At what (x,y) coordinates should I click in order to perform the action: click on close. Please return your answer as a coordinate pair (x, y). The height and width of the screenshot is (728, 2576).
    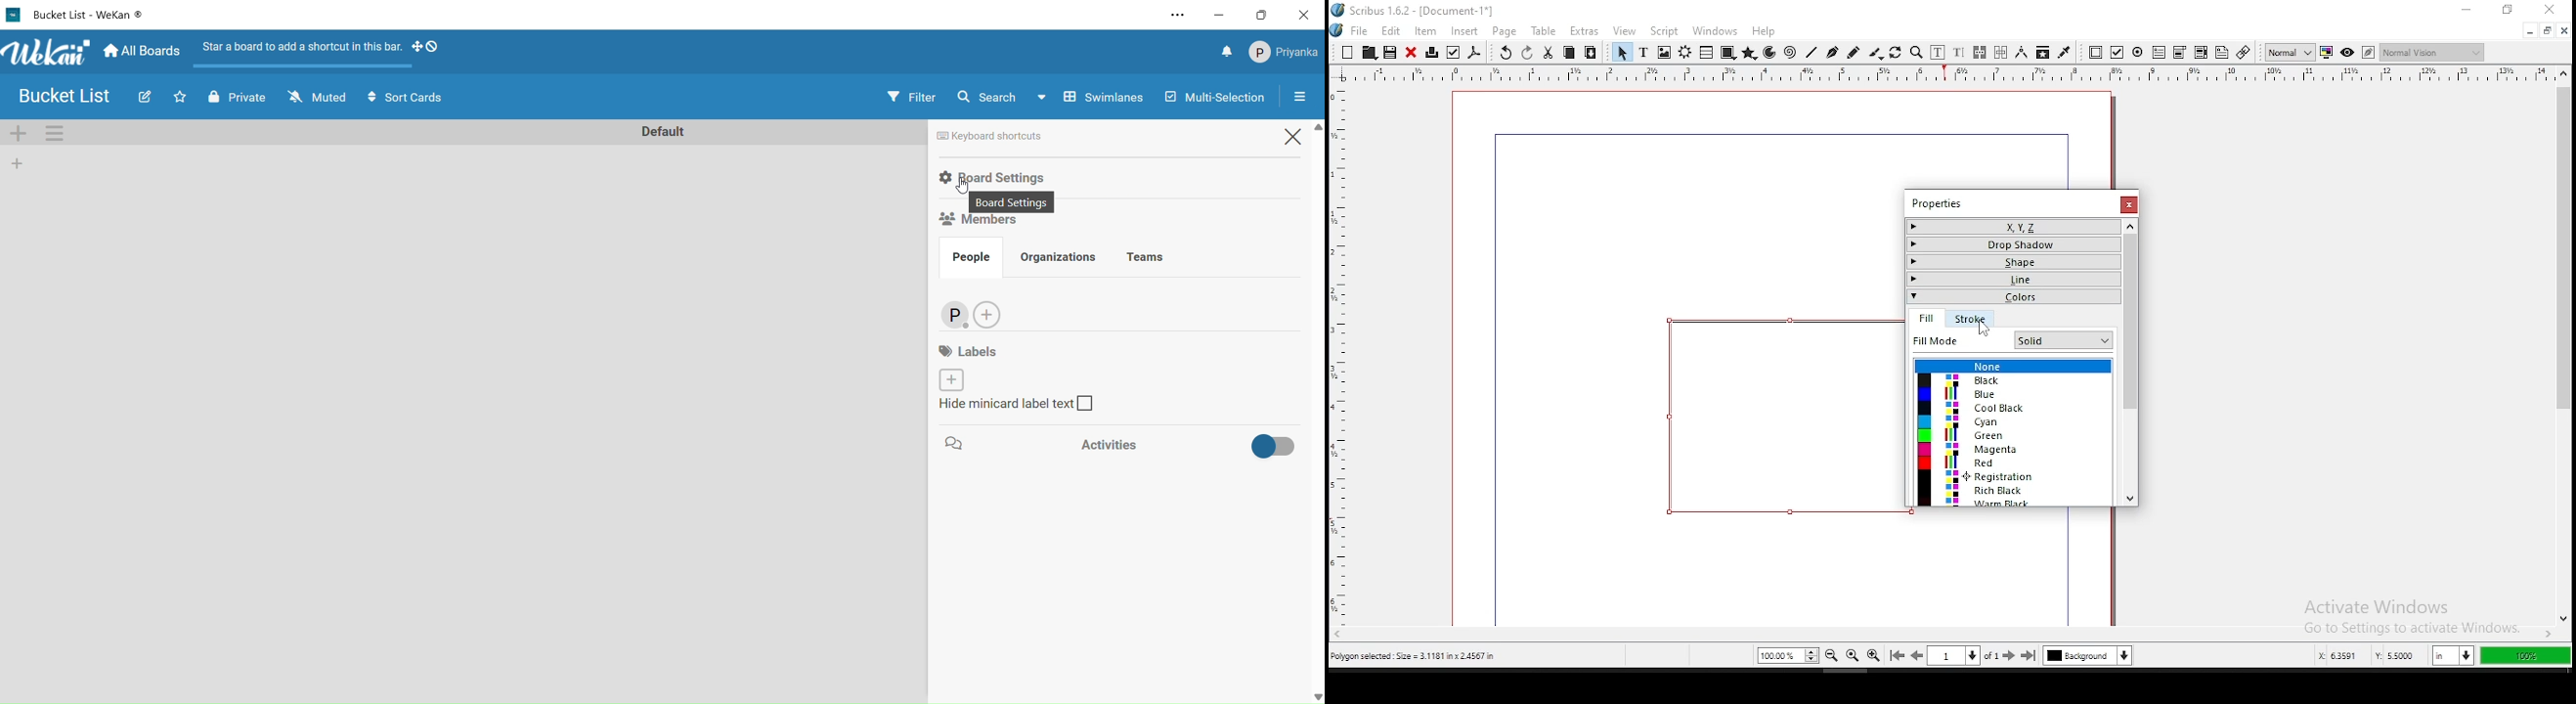
    Looking at the image, I should click on (1306, 14).